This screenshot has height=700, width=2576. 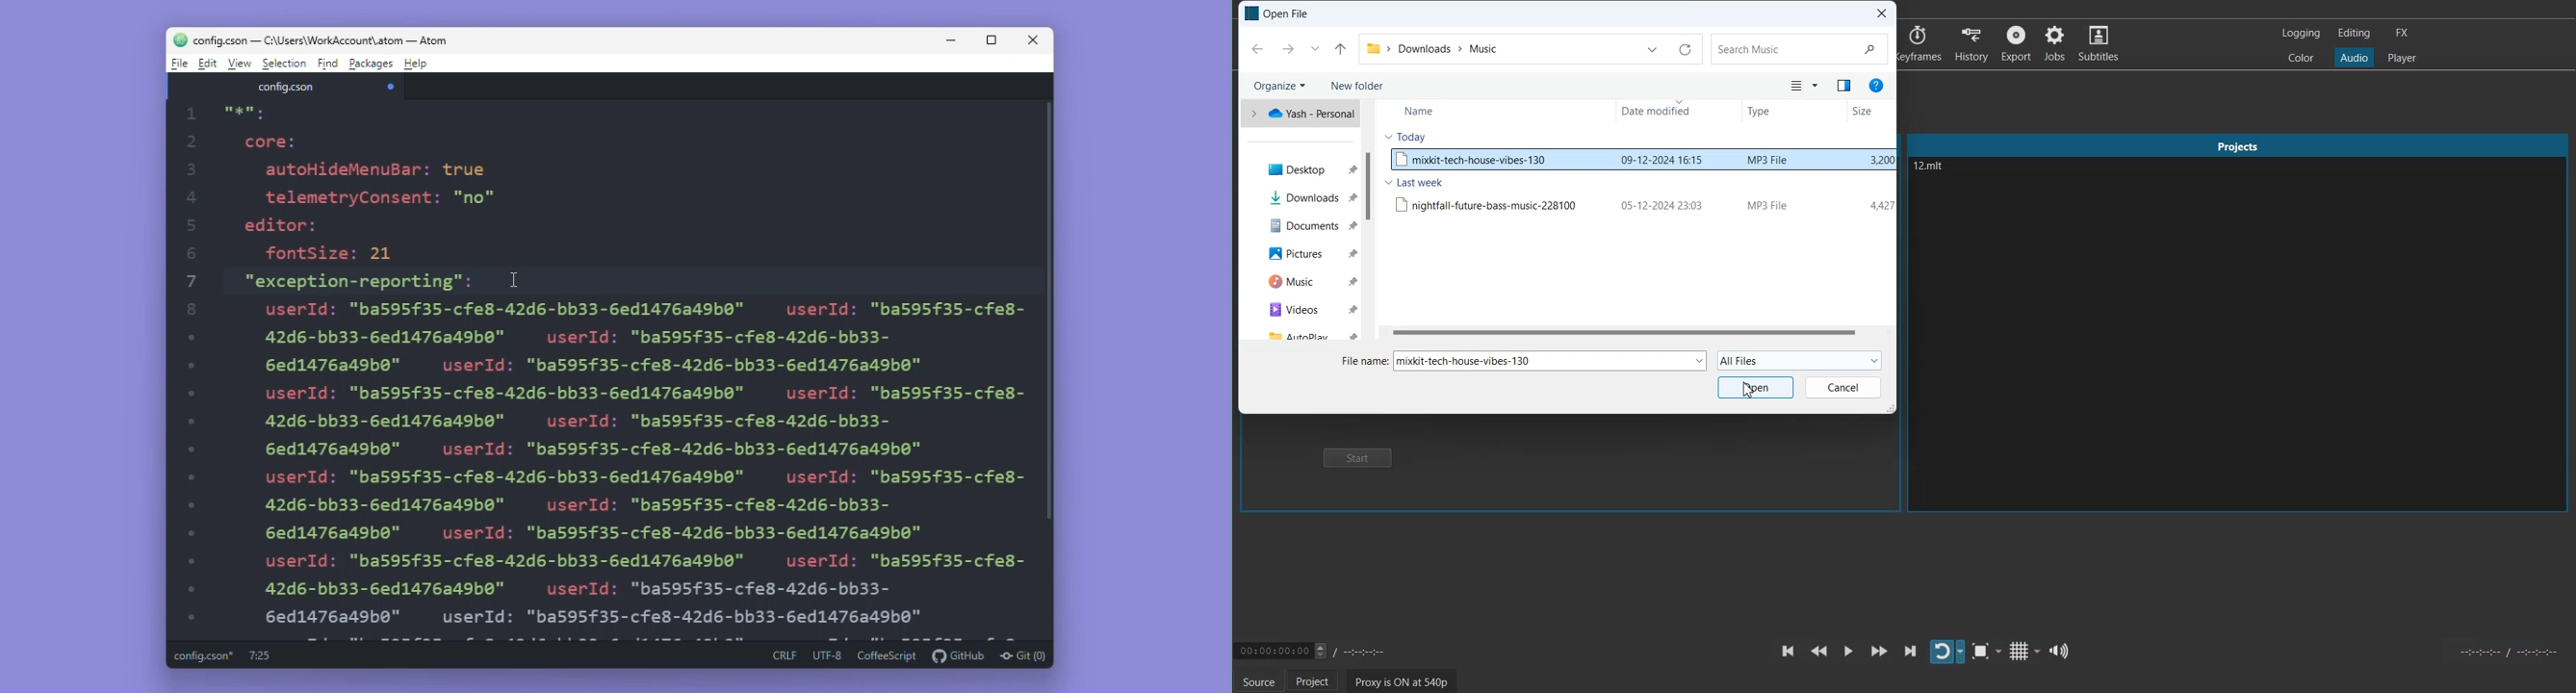 I want to click on Find, so click(x=327, y=64).